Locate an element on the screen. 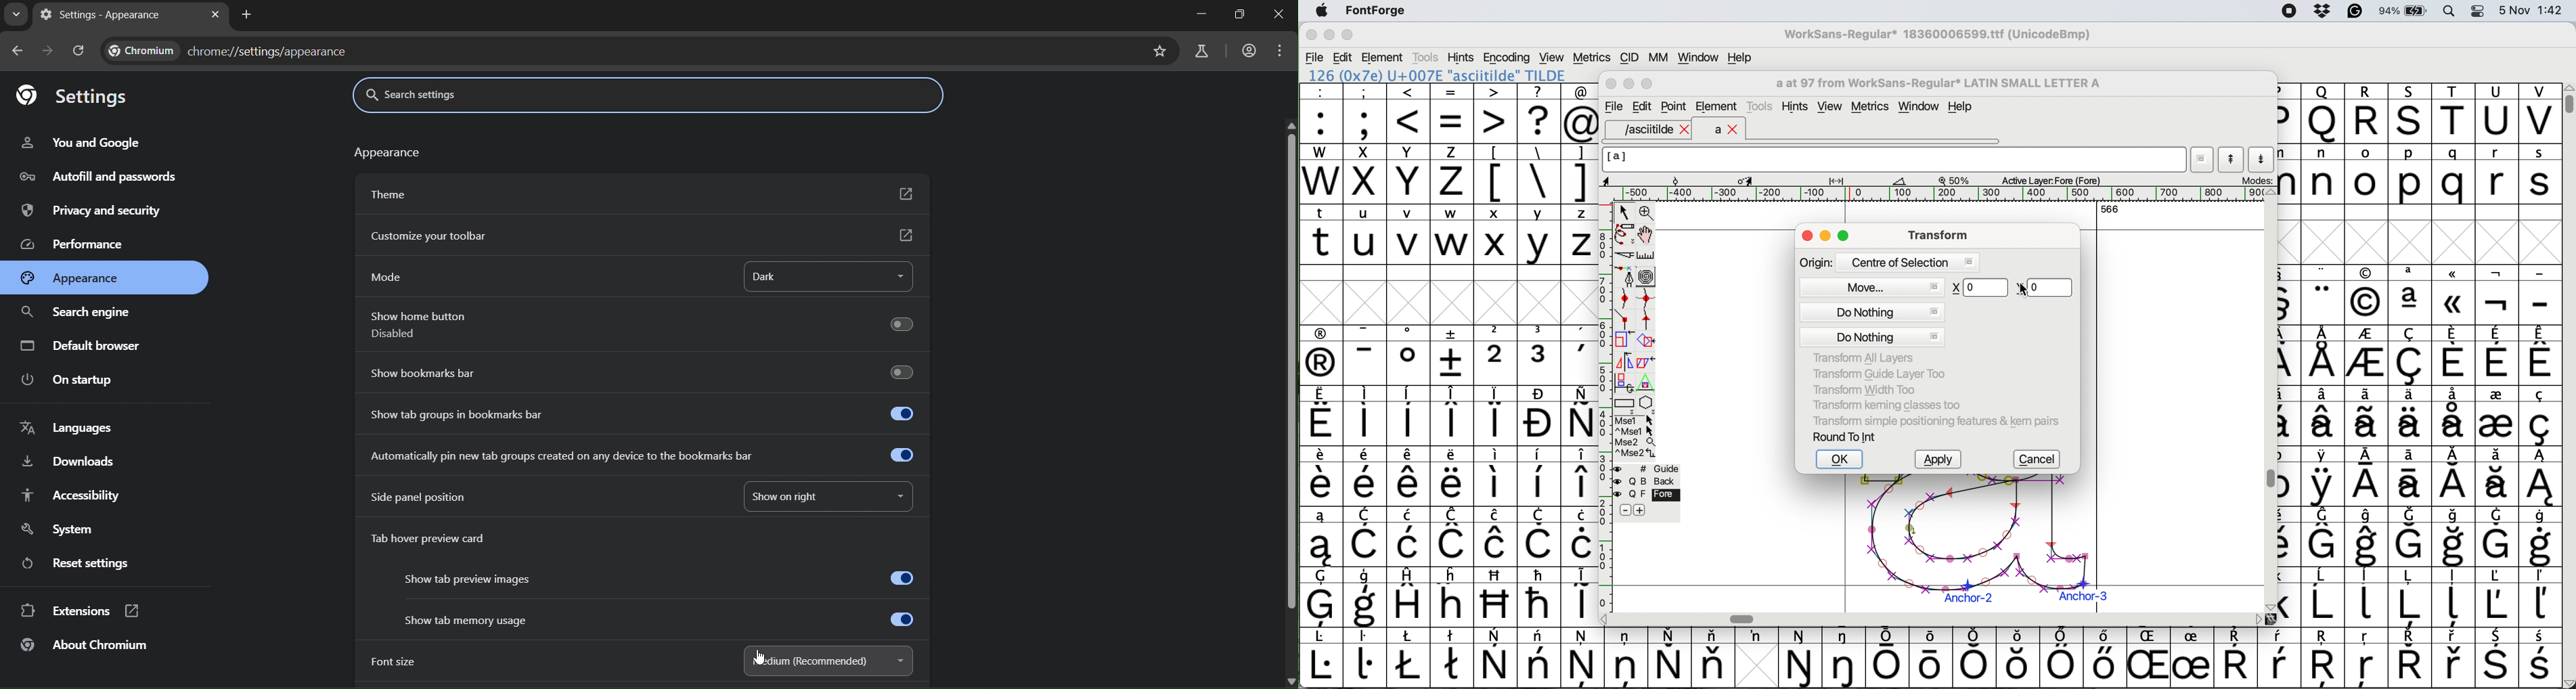  close is located at coordinates (1279, 16).